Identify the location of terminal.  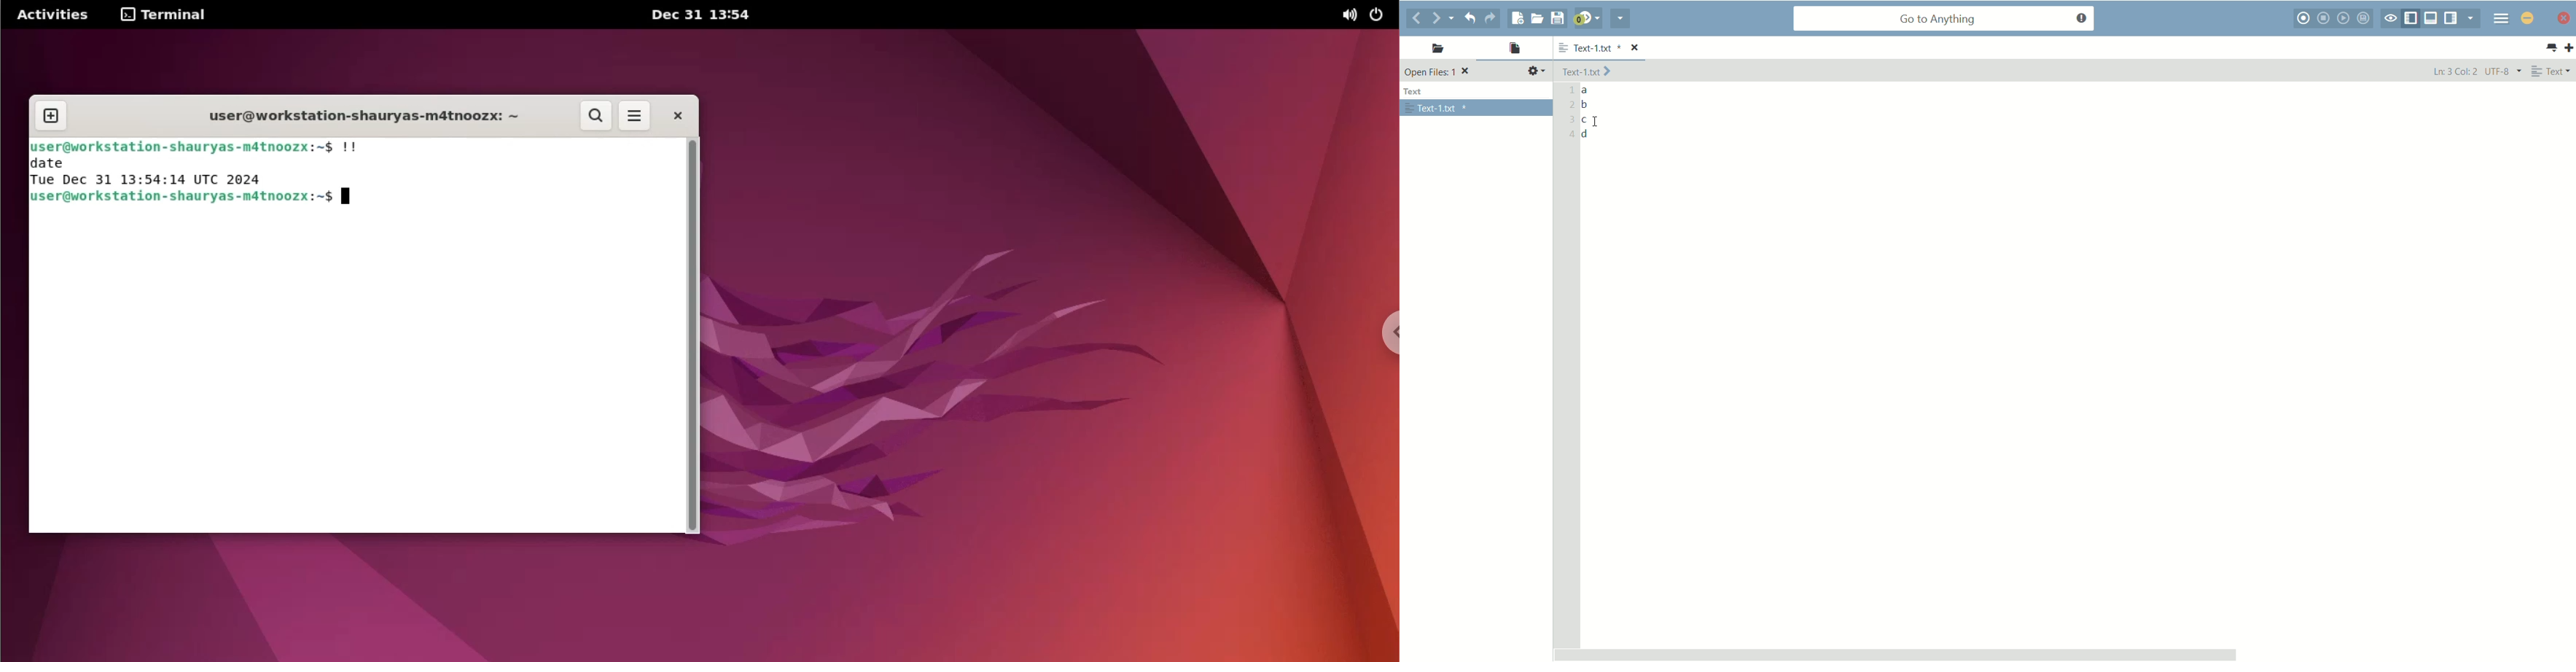
(169, 13).